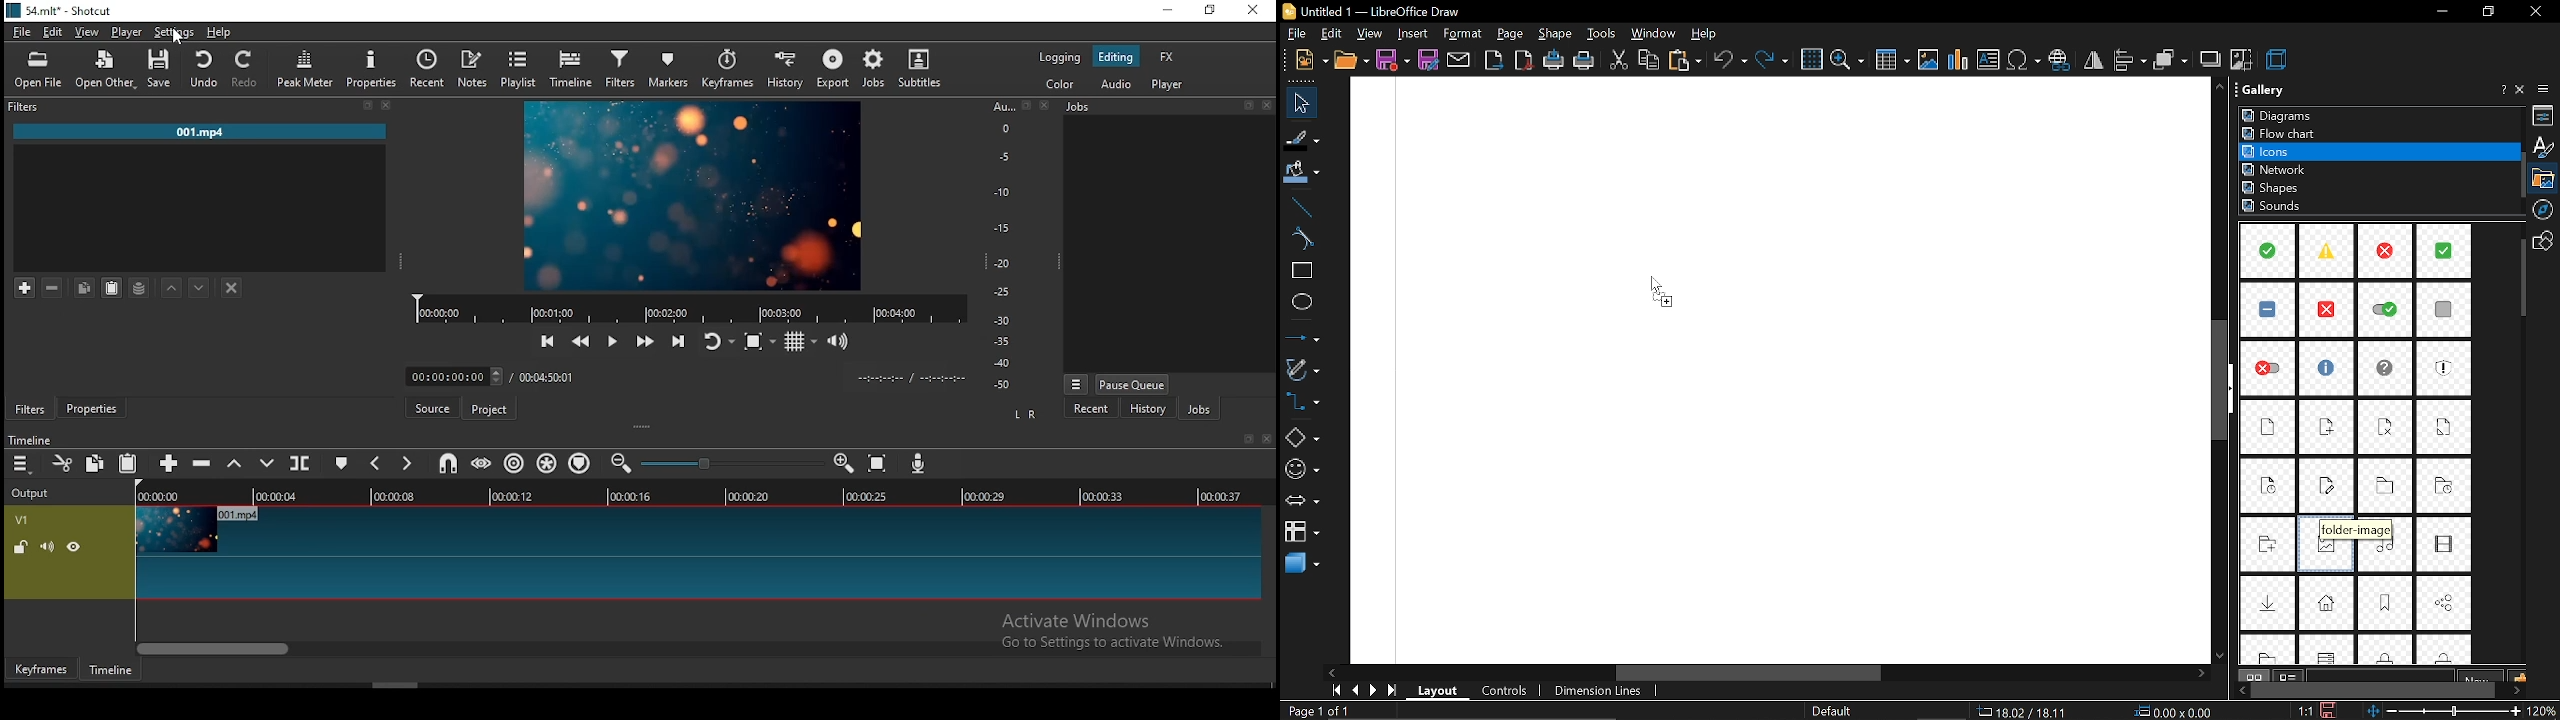 This screenshot has width=2576, height=728. What do you see at coordinates (727, 72) in the screenshot?
I see `keyframes` at bounding box center [727, 72].